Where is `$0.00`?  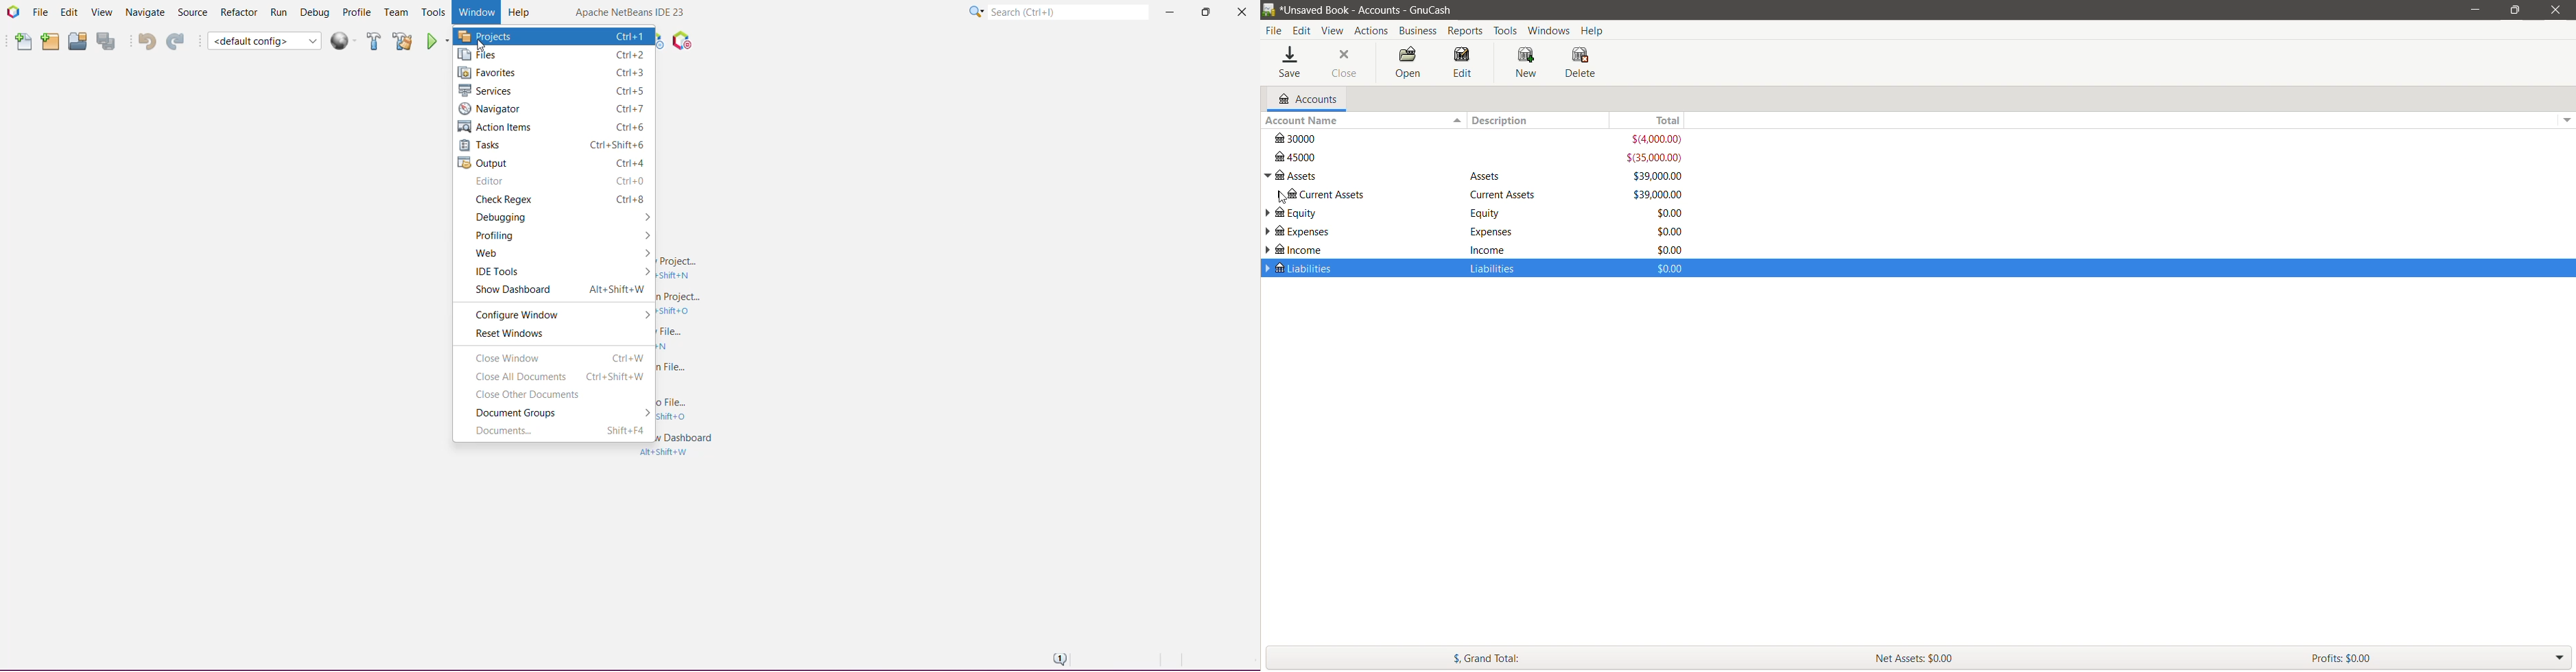 $0.00 is located at coordinates (1668, 213).